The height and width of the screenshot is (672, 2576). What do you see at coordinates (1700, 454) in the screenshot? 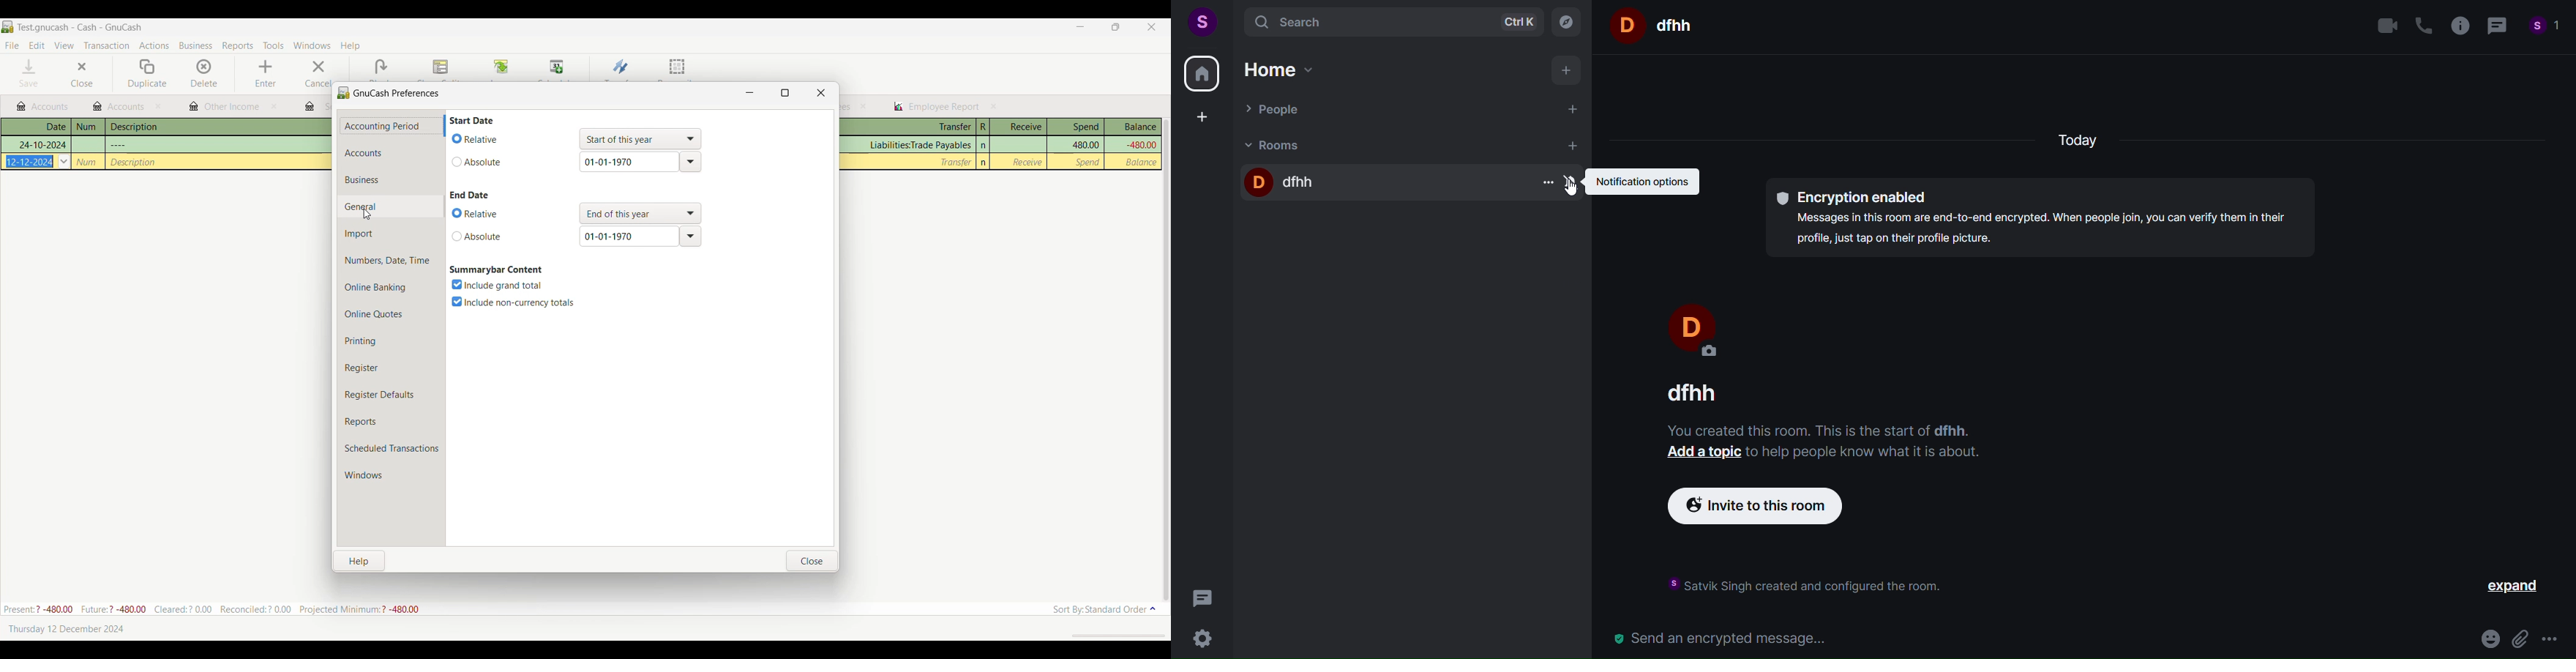
I see `Add a topic` at bounding box center [1700, 454].